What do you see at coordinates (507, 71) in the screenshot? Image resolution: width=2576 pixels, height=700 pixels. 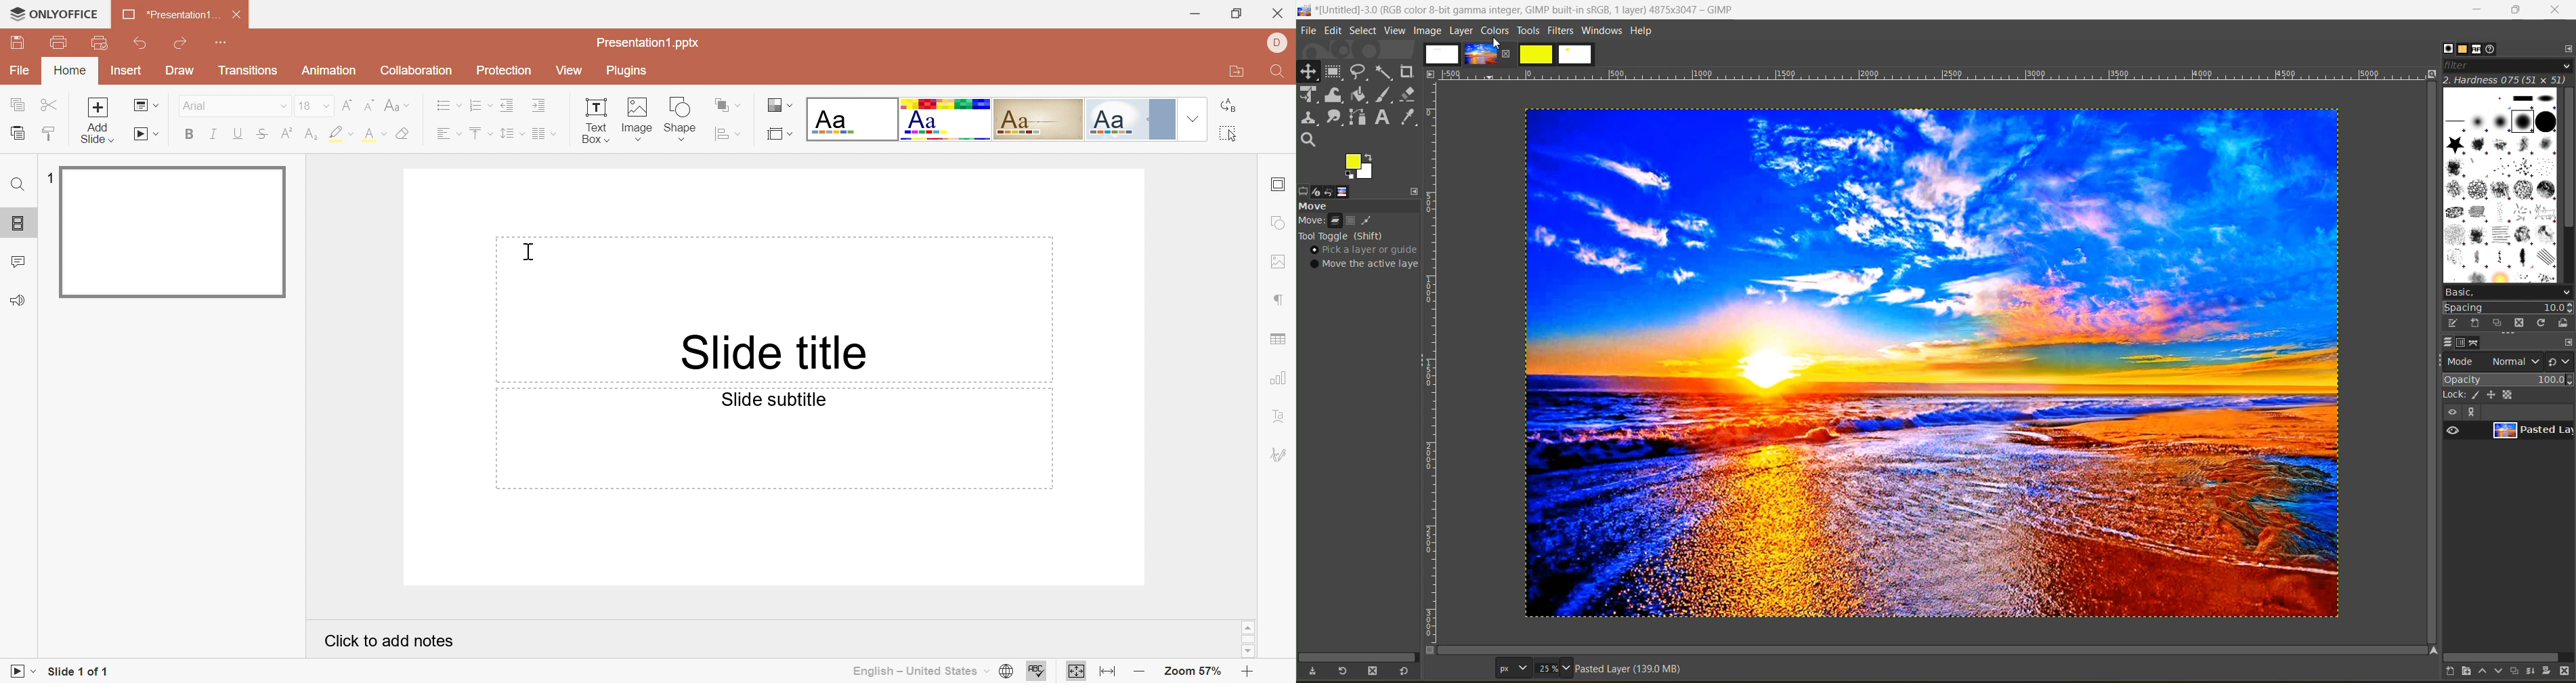 I see `Protection` at bounding box center [507, 71].